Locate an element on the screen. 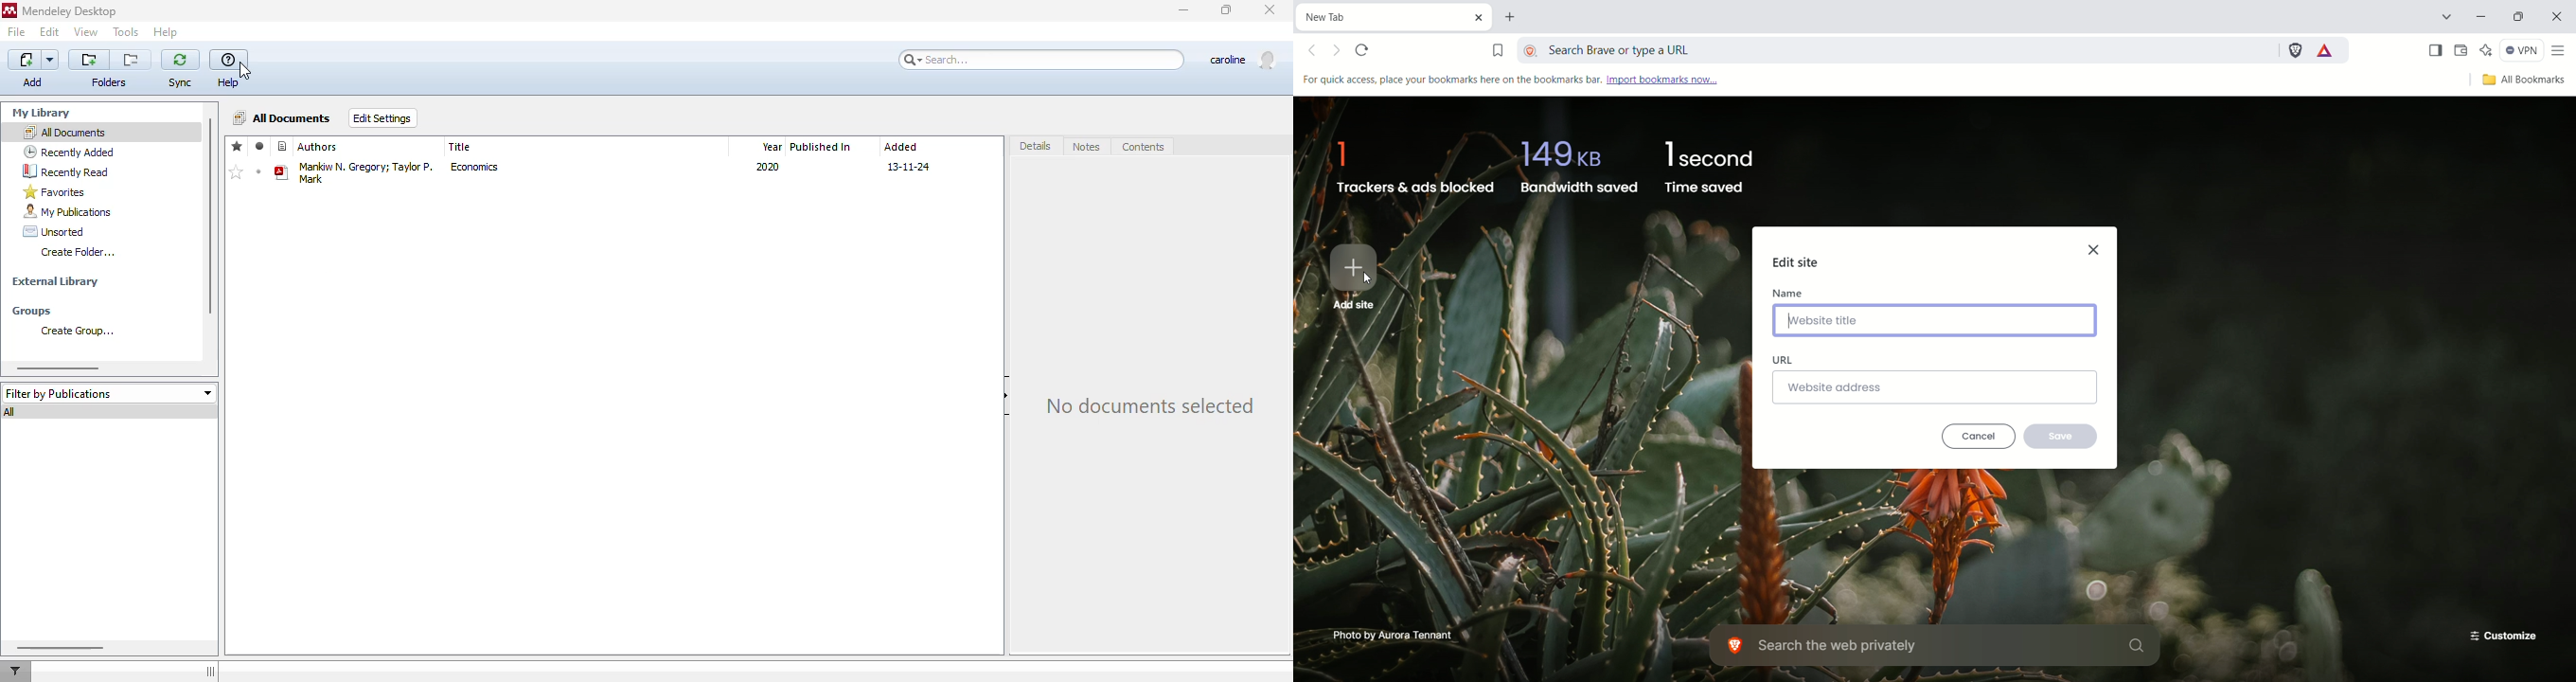  reload this page is located at coordinates (1365, 51).